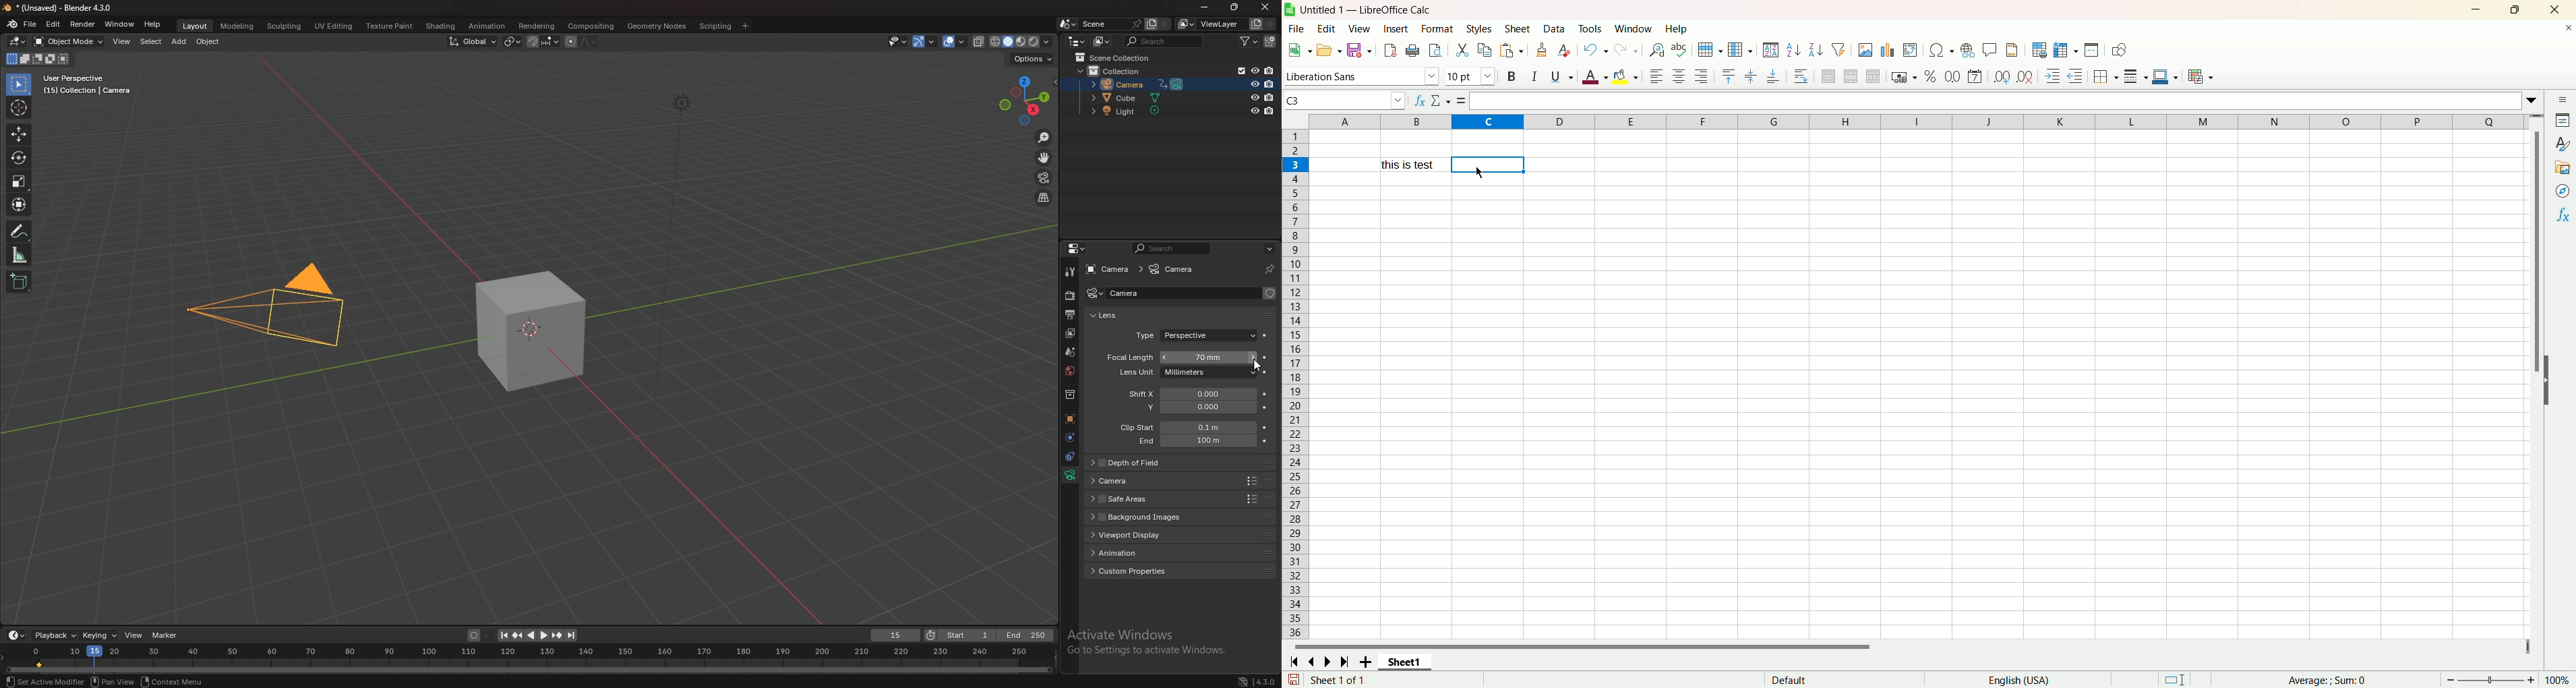  What do you see at coordinates (1389, 51) in the screenshot?
I see `export as pdf` at bounding box center [1389, 51].